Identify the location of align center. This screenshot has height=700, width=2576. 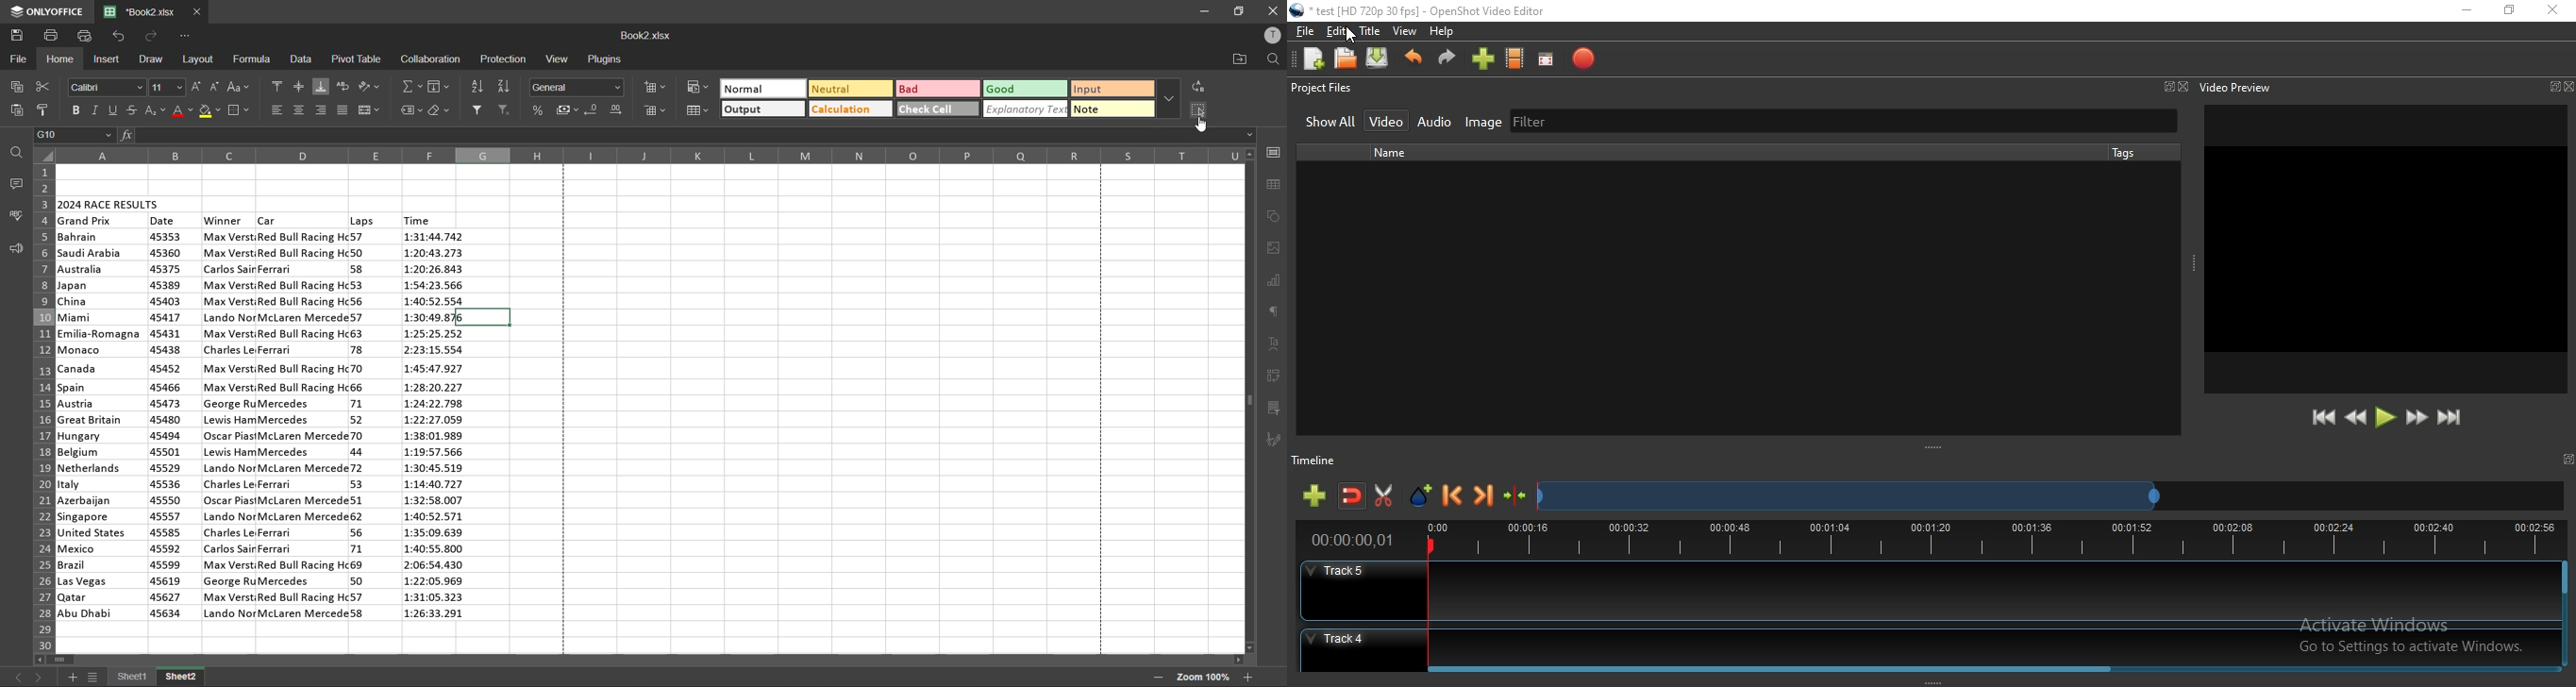
(298, 110).